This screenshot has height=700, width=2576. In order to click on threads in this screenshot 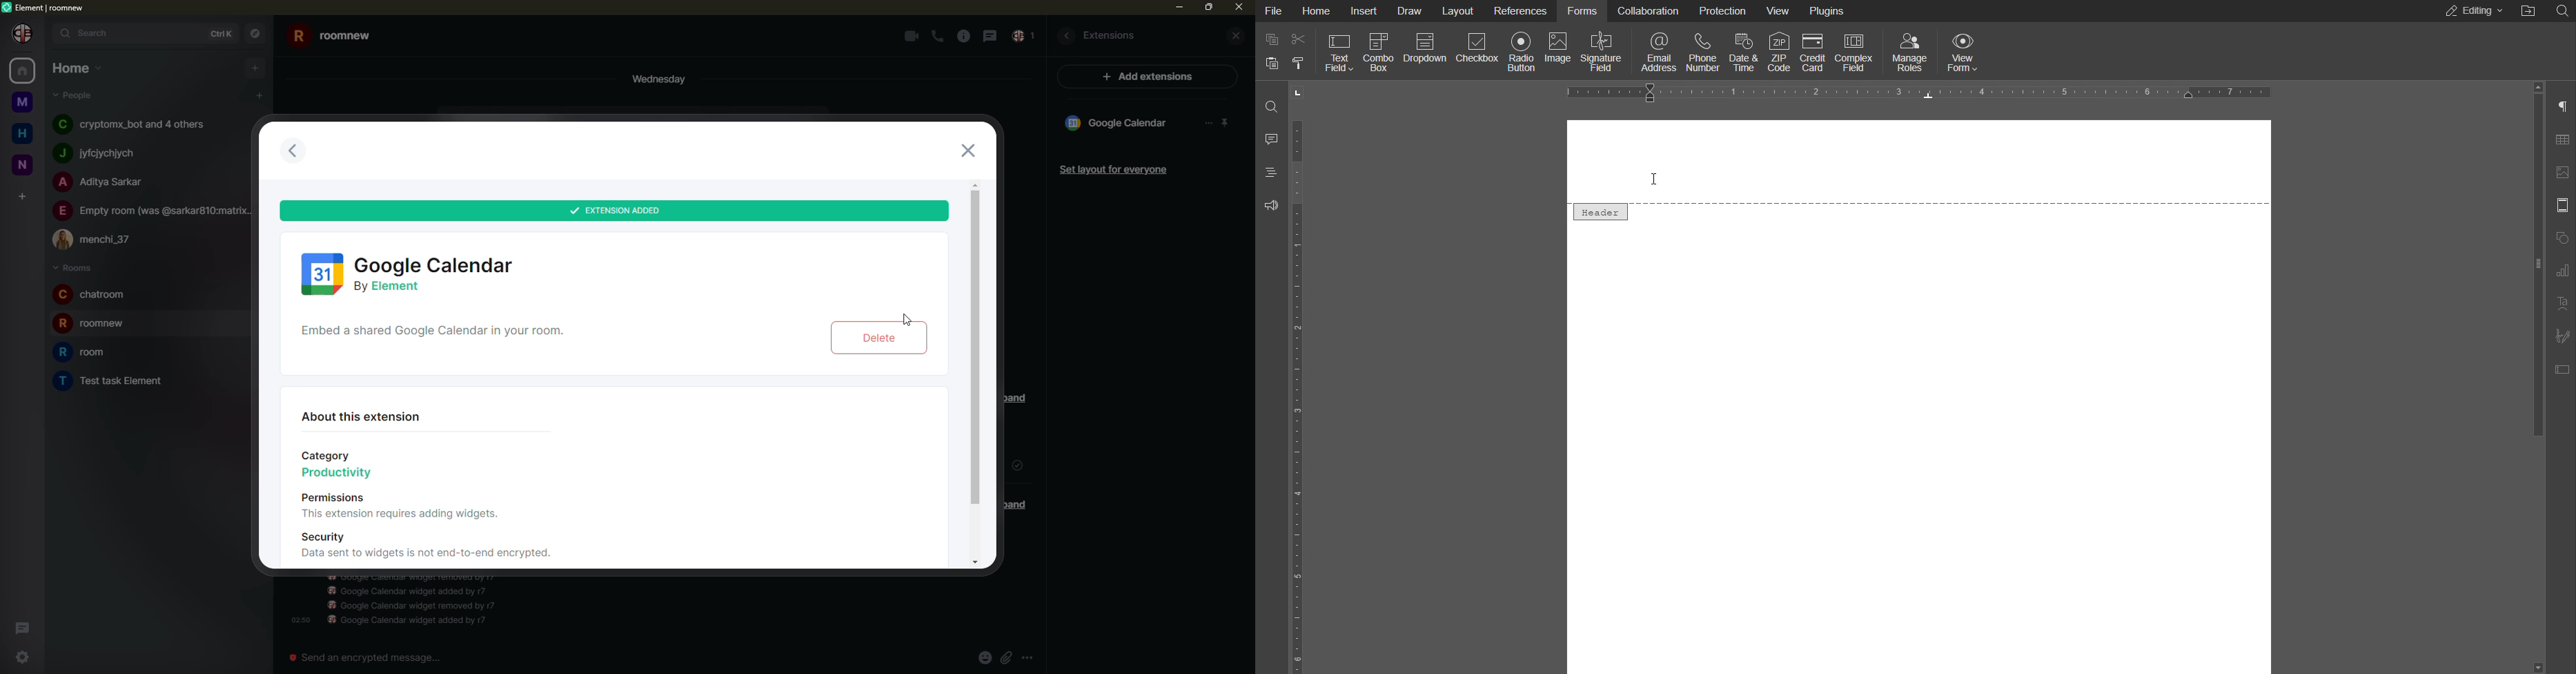, I will do `click(21, 626)`.